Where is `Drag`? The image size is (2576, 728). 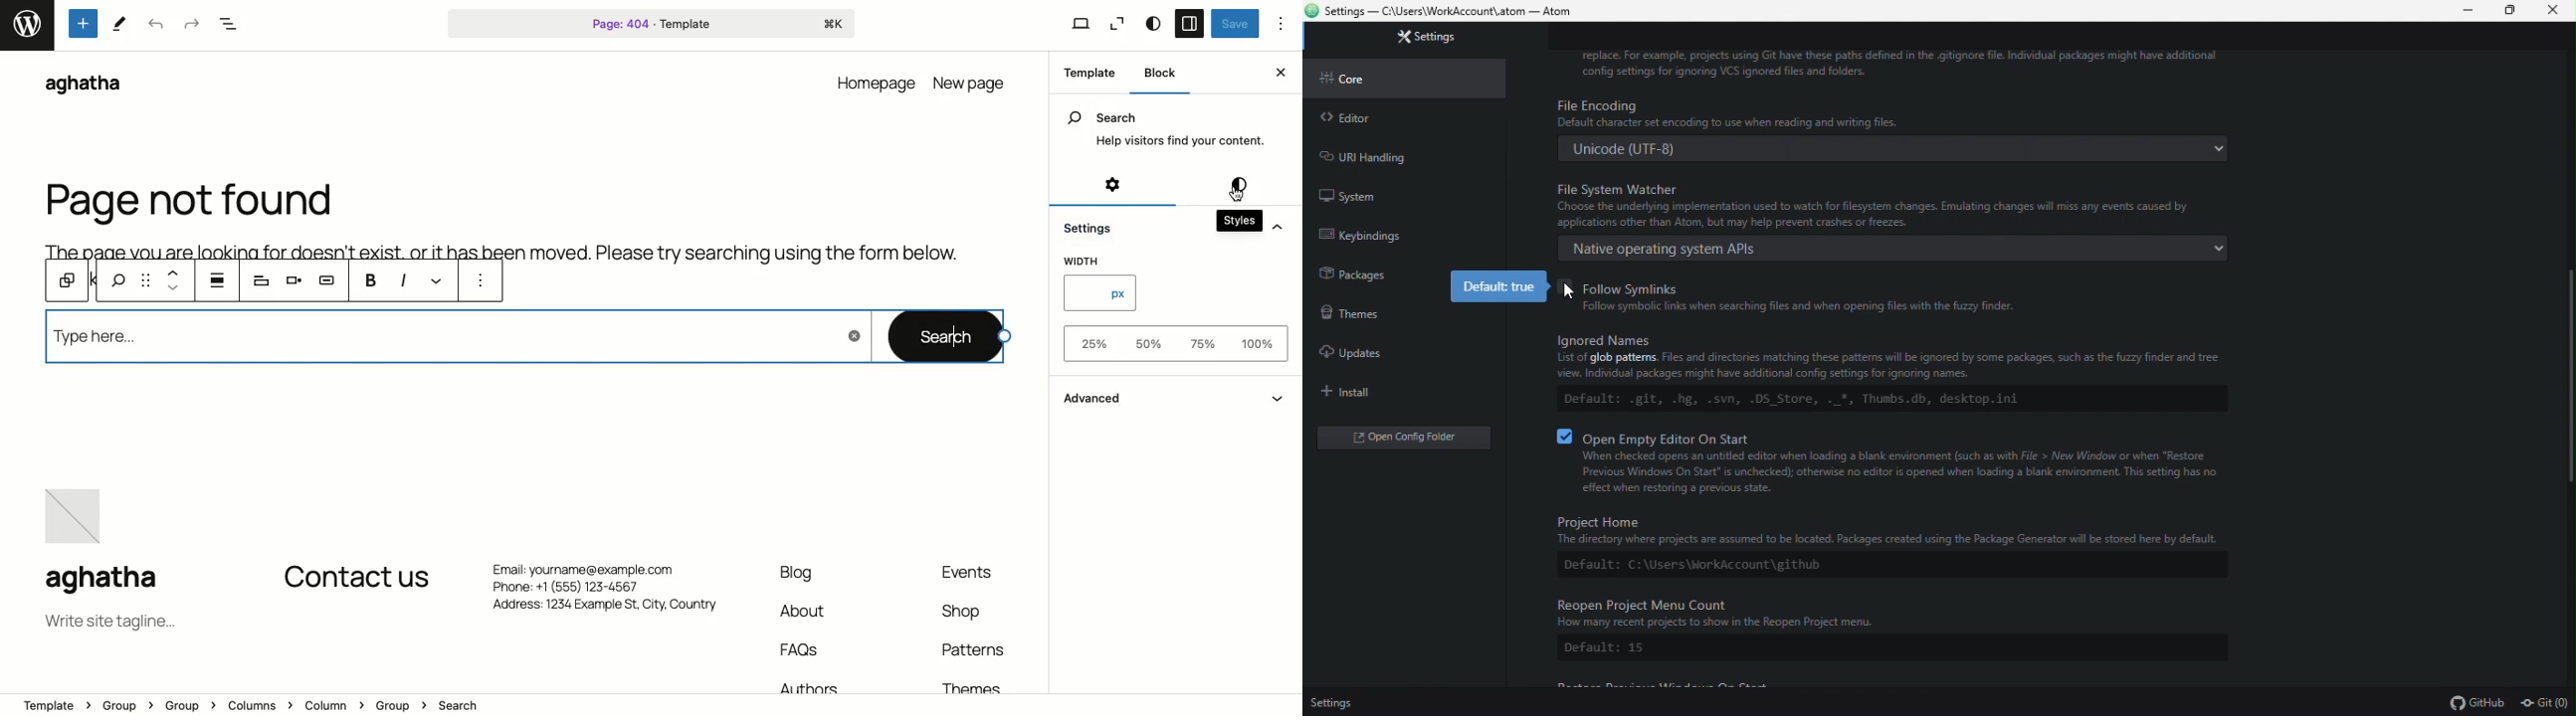
Drag is located at coordinates (145, 278).